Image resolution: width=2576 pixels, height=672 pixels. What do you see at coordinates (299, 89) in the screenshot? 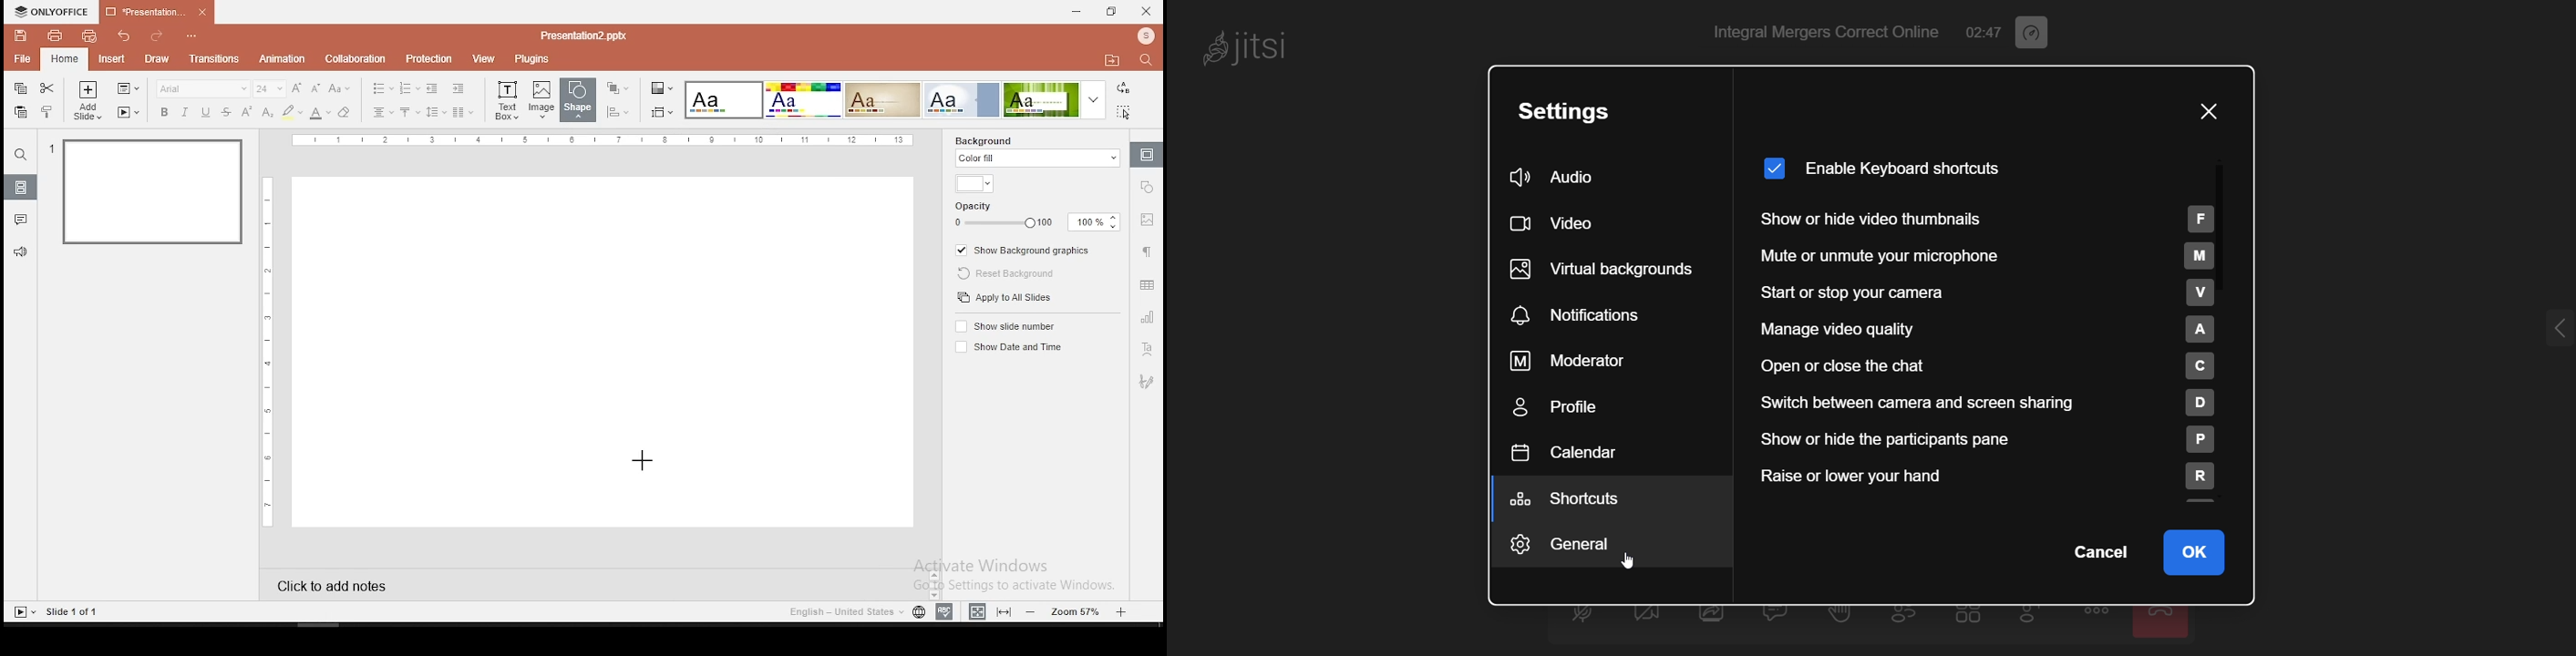
I see `increase font size` at bounding box center [299, 89].